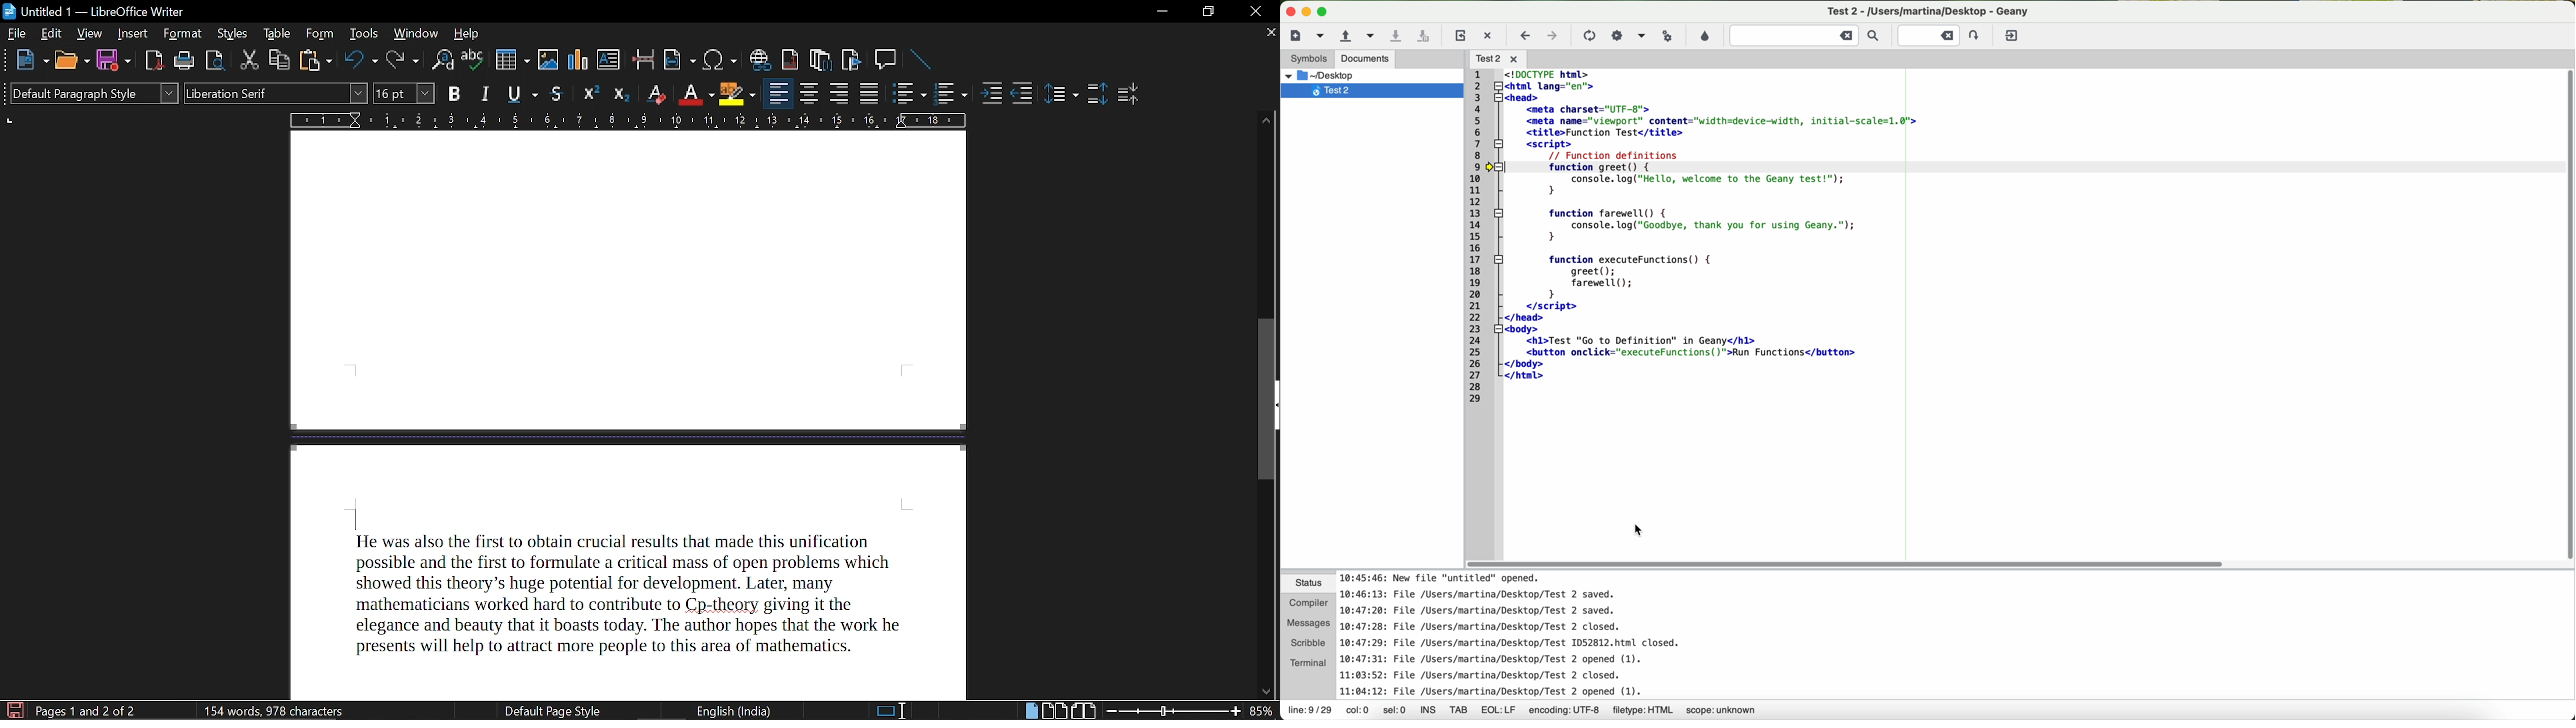 The image size is (2576, 728). I want to click on Text style, so click(276, 94).